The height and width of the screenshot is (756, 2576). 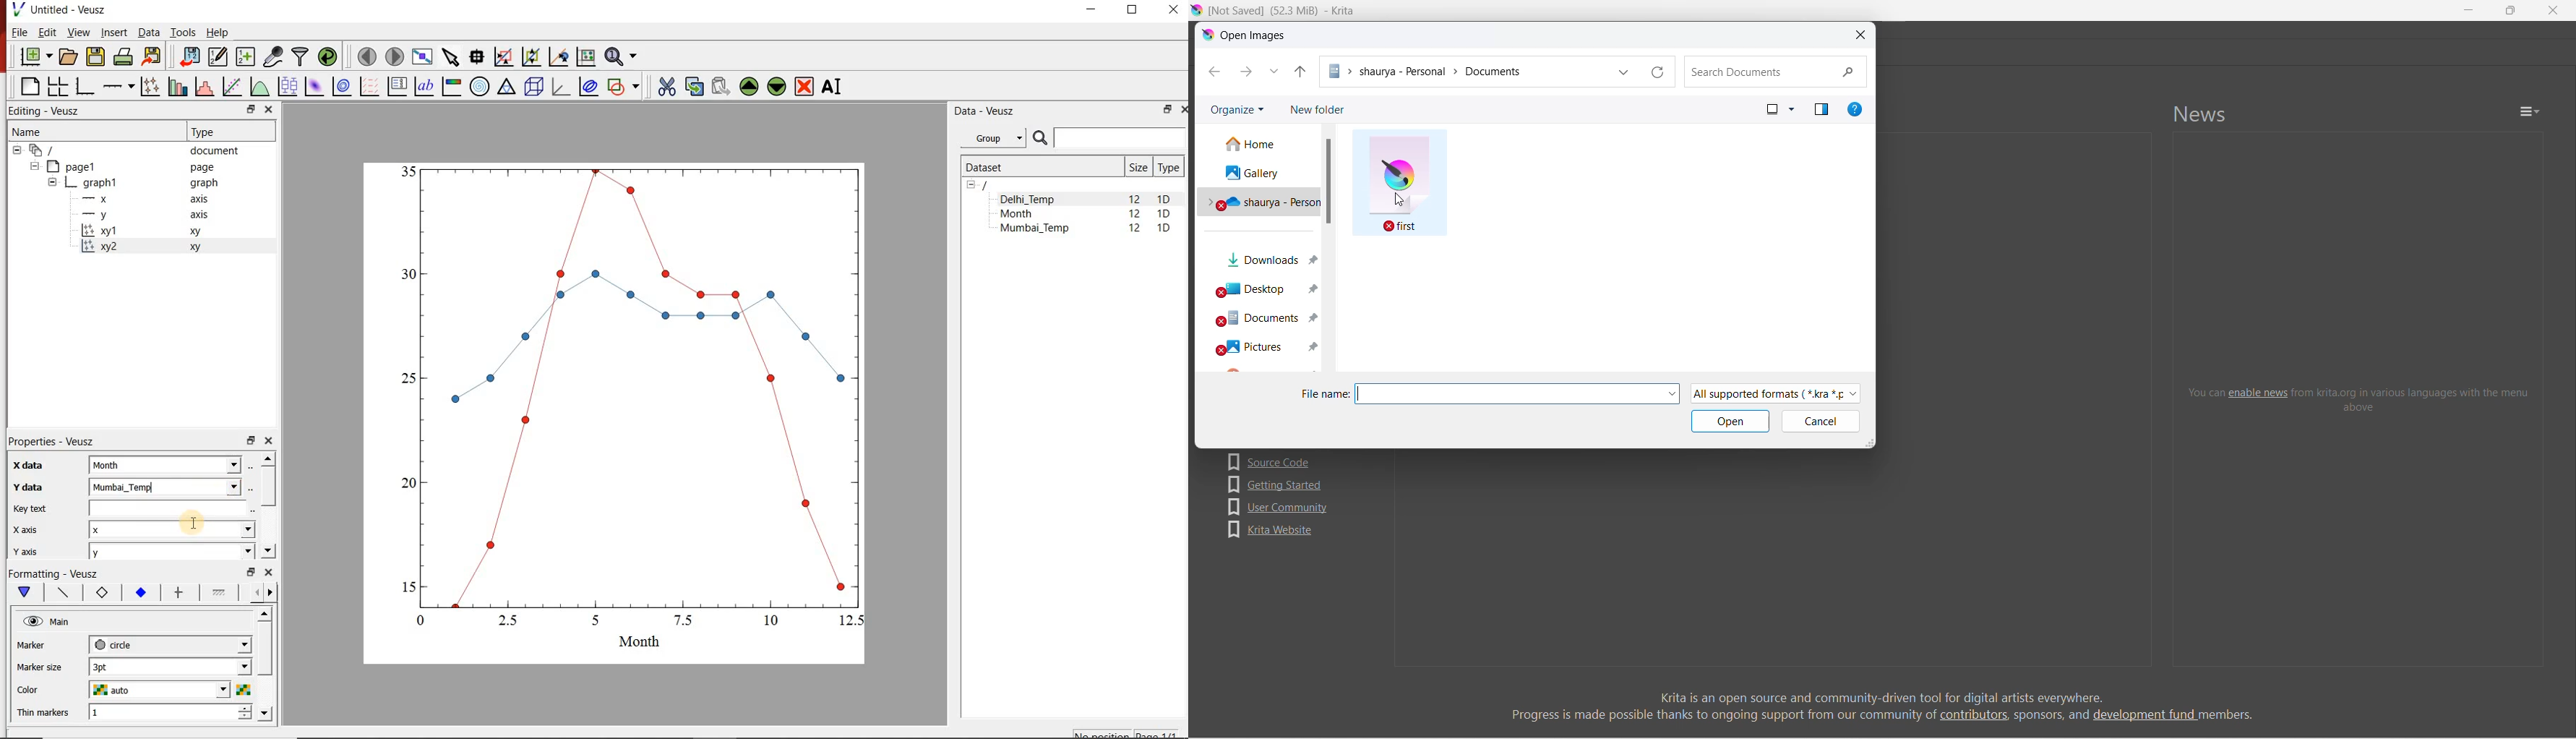 What do you see at coordinates (2469, 10) in the screenshot?
I see `minimize` at bounding box center [2469, 10].